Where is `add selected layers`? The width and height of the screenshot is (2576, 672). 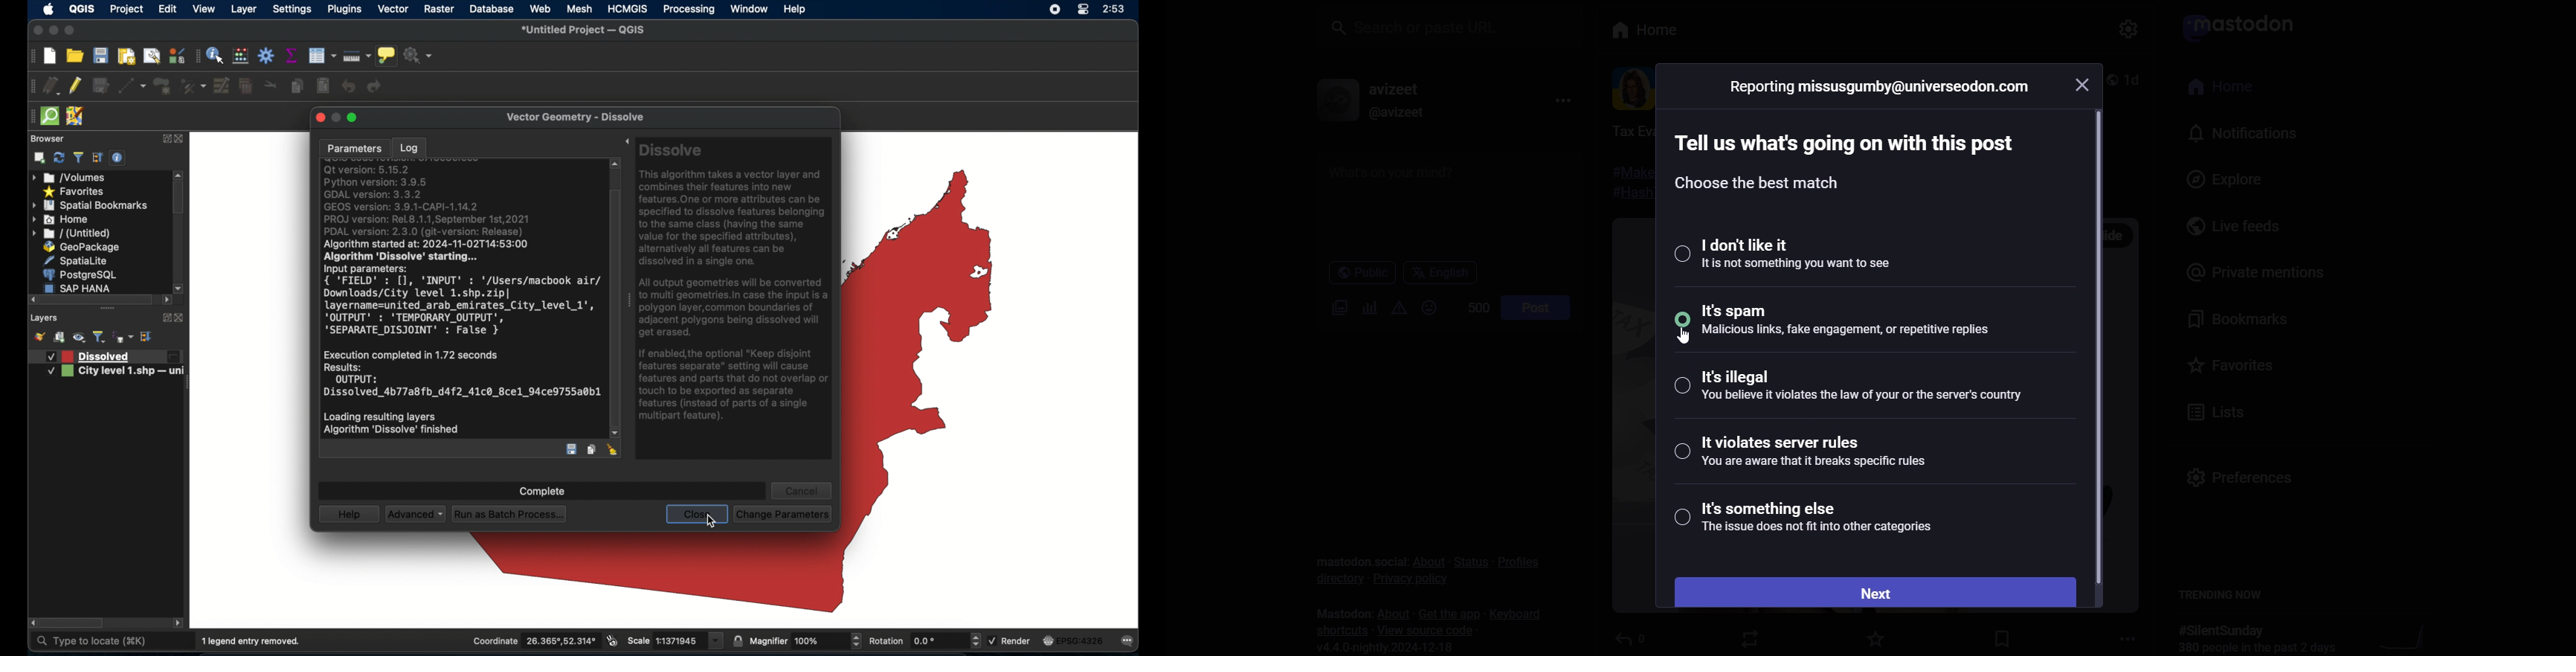
add selected layers is located at coordinates (39, 158).